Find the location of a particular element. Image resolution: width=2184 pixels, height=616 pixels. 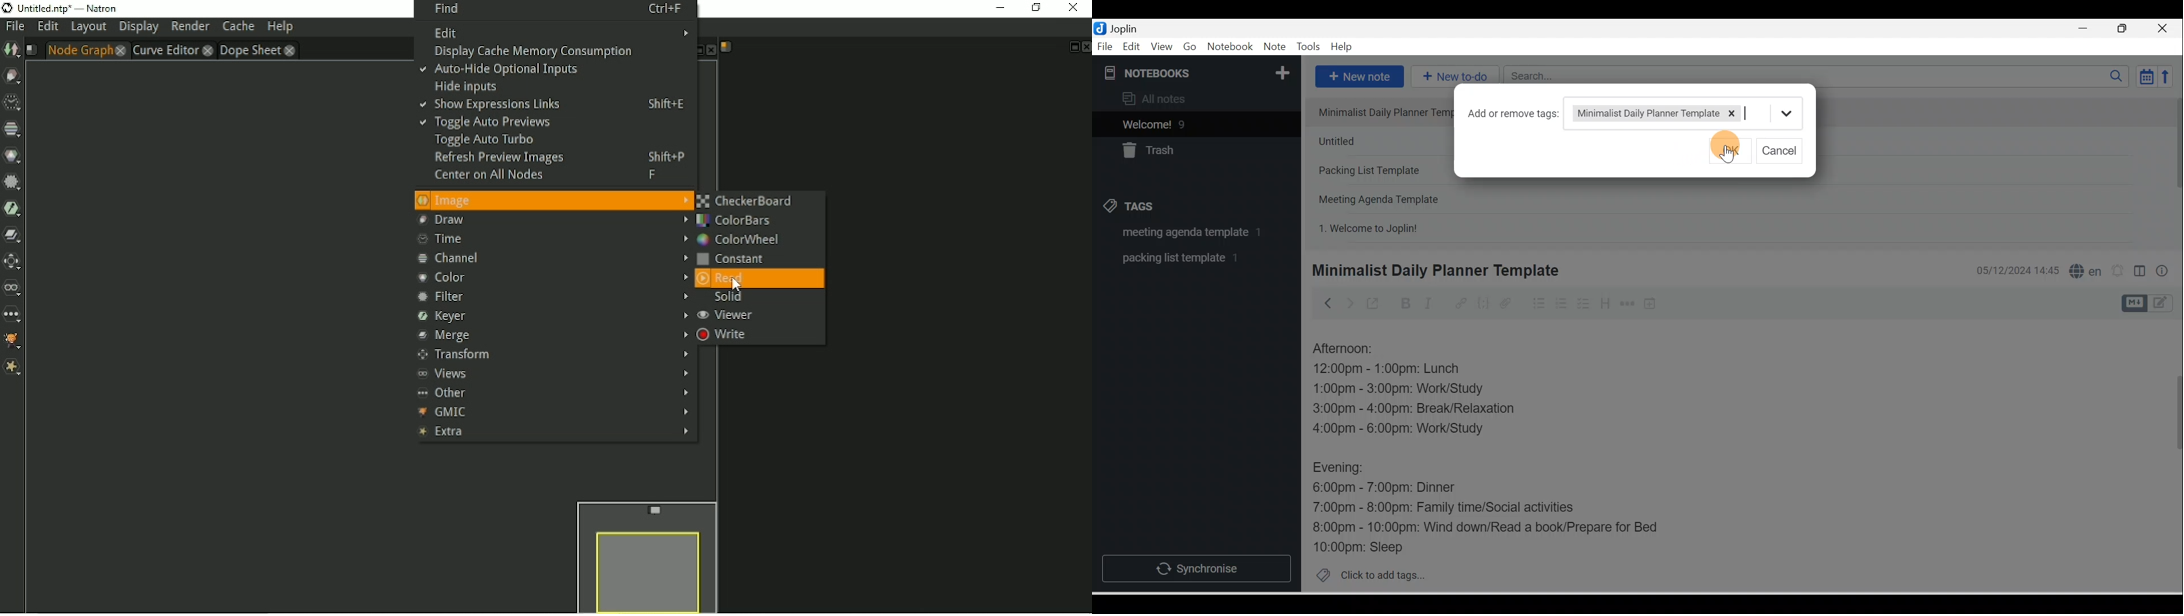

Scroll bar is located at coordinates (2171, 456).